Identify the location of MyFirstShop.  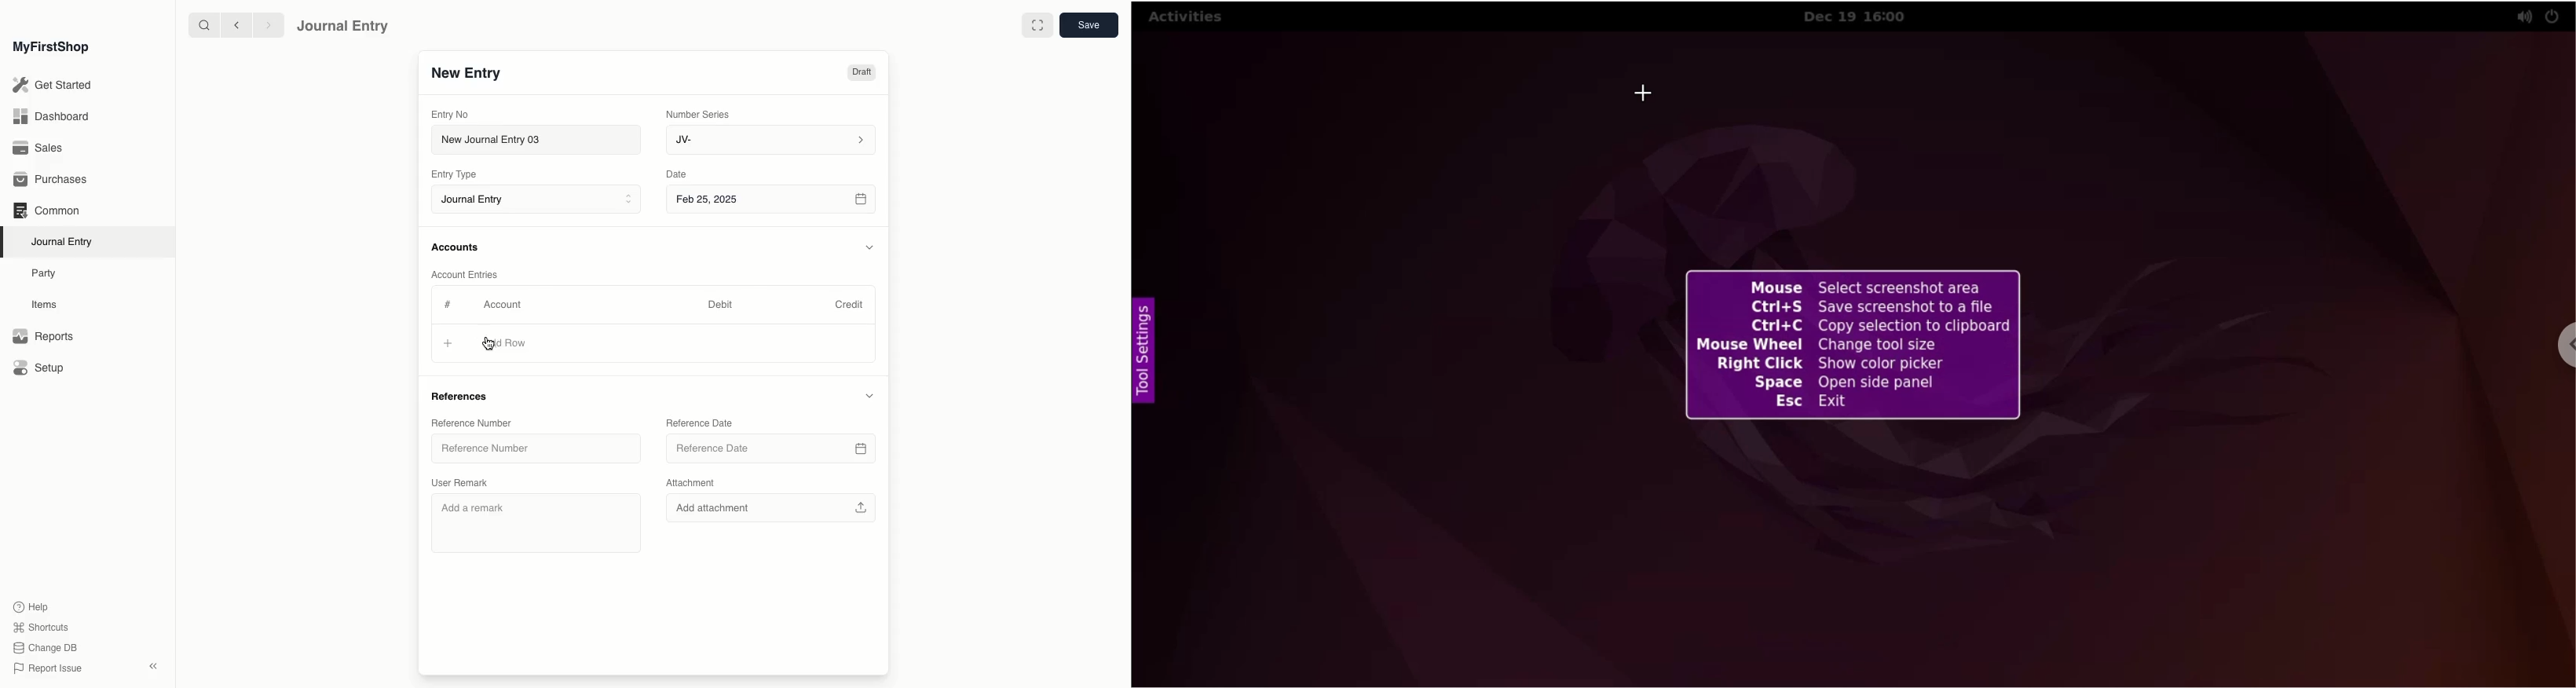
(49, 48).